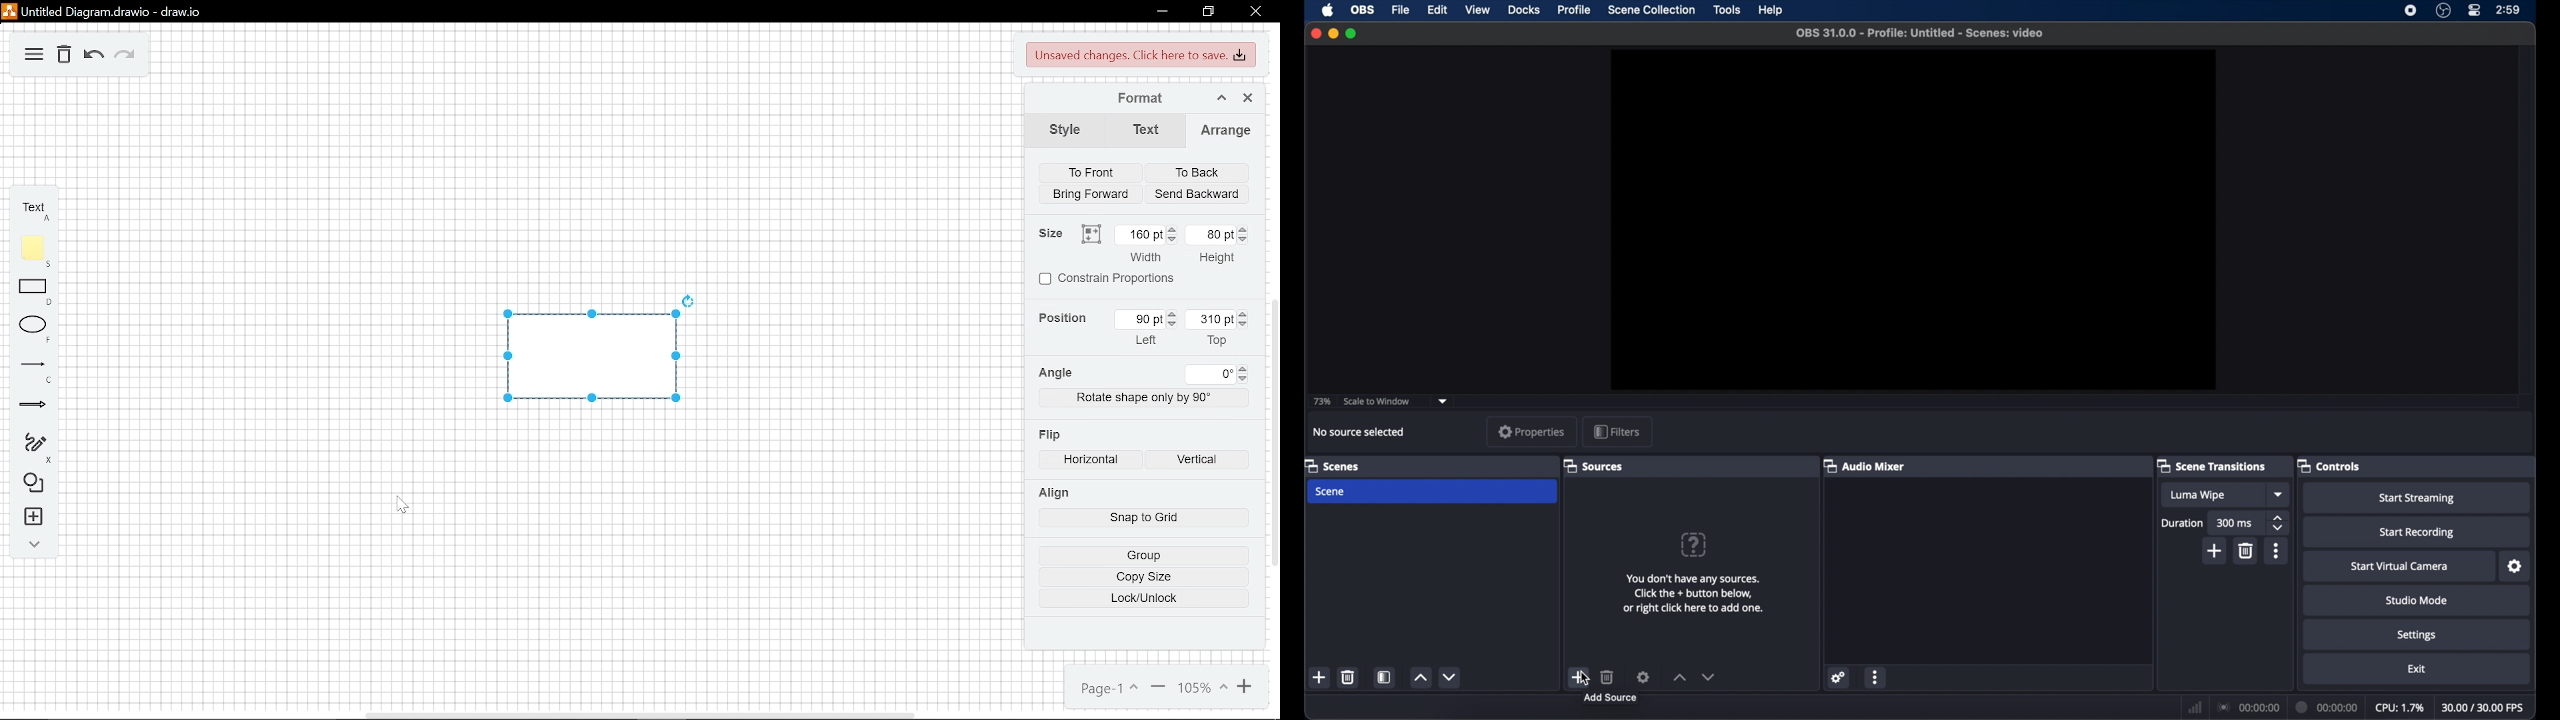 The image size is (2576, 728). What do you see at coordinates (1141, 132) in the screenshot?
I see `text` at bounding box center [1141, 132].